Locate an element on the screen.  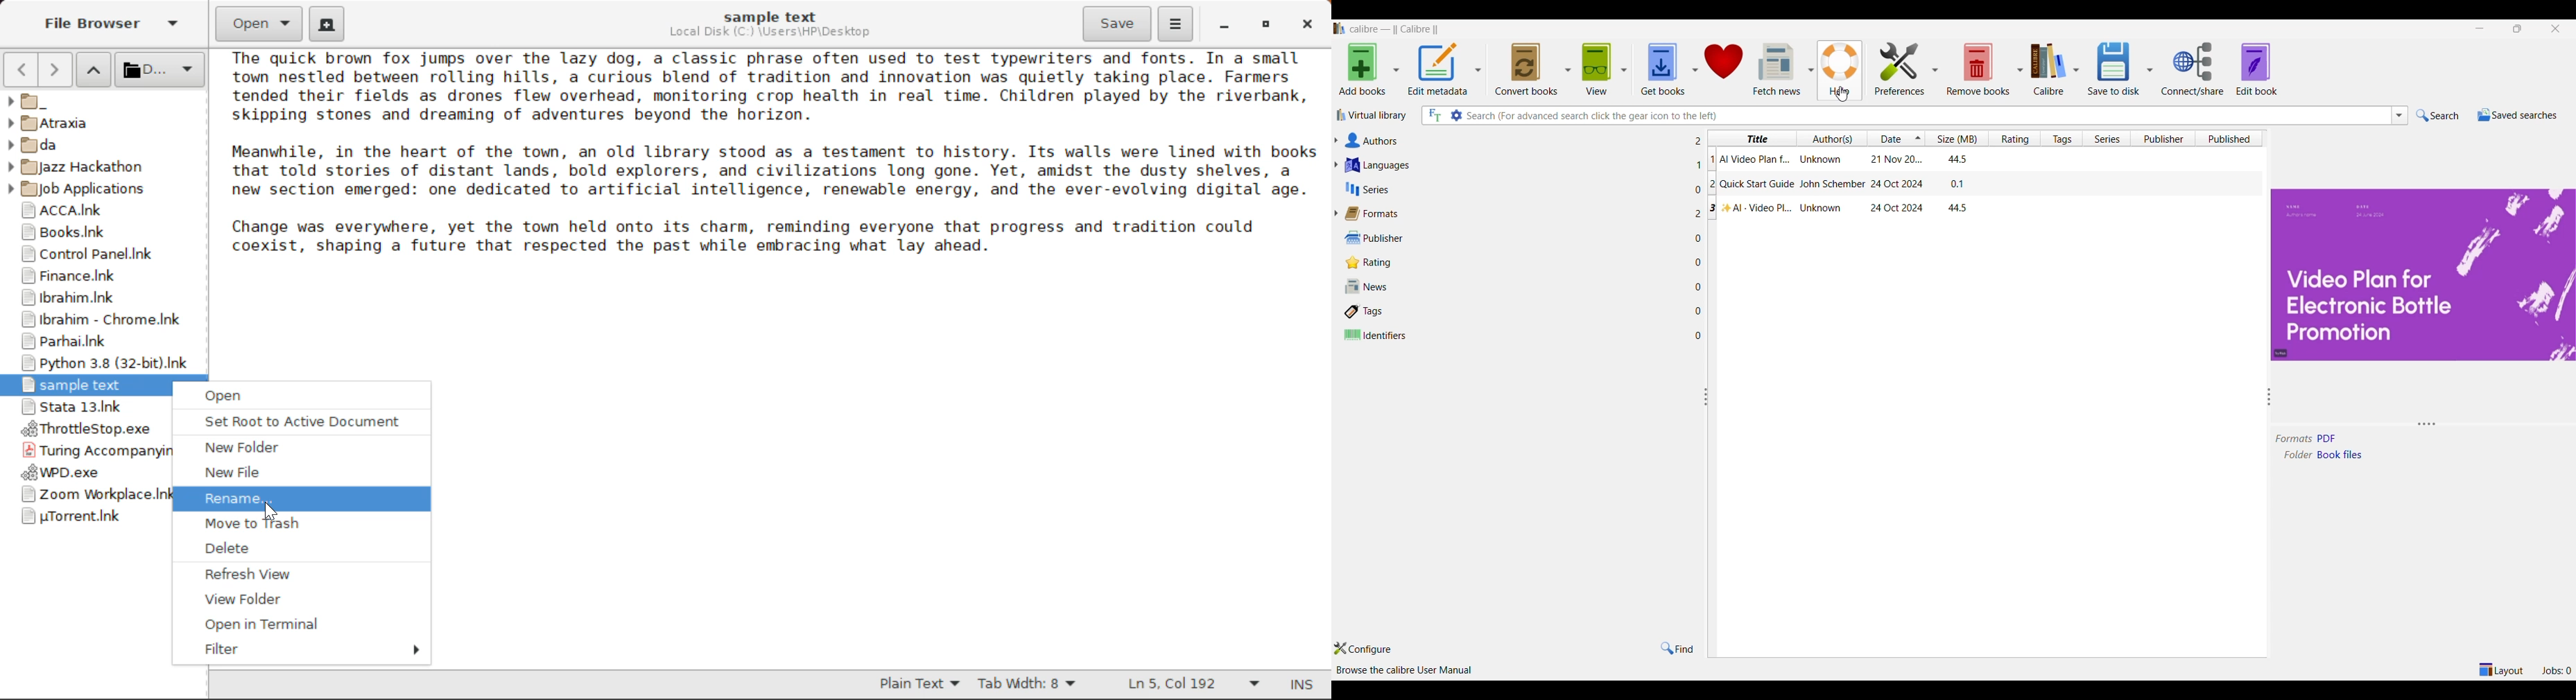
Previous Page is located at coordinates (20, 69).